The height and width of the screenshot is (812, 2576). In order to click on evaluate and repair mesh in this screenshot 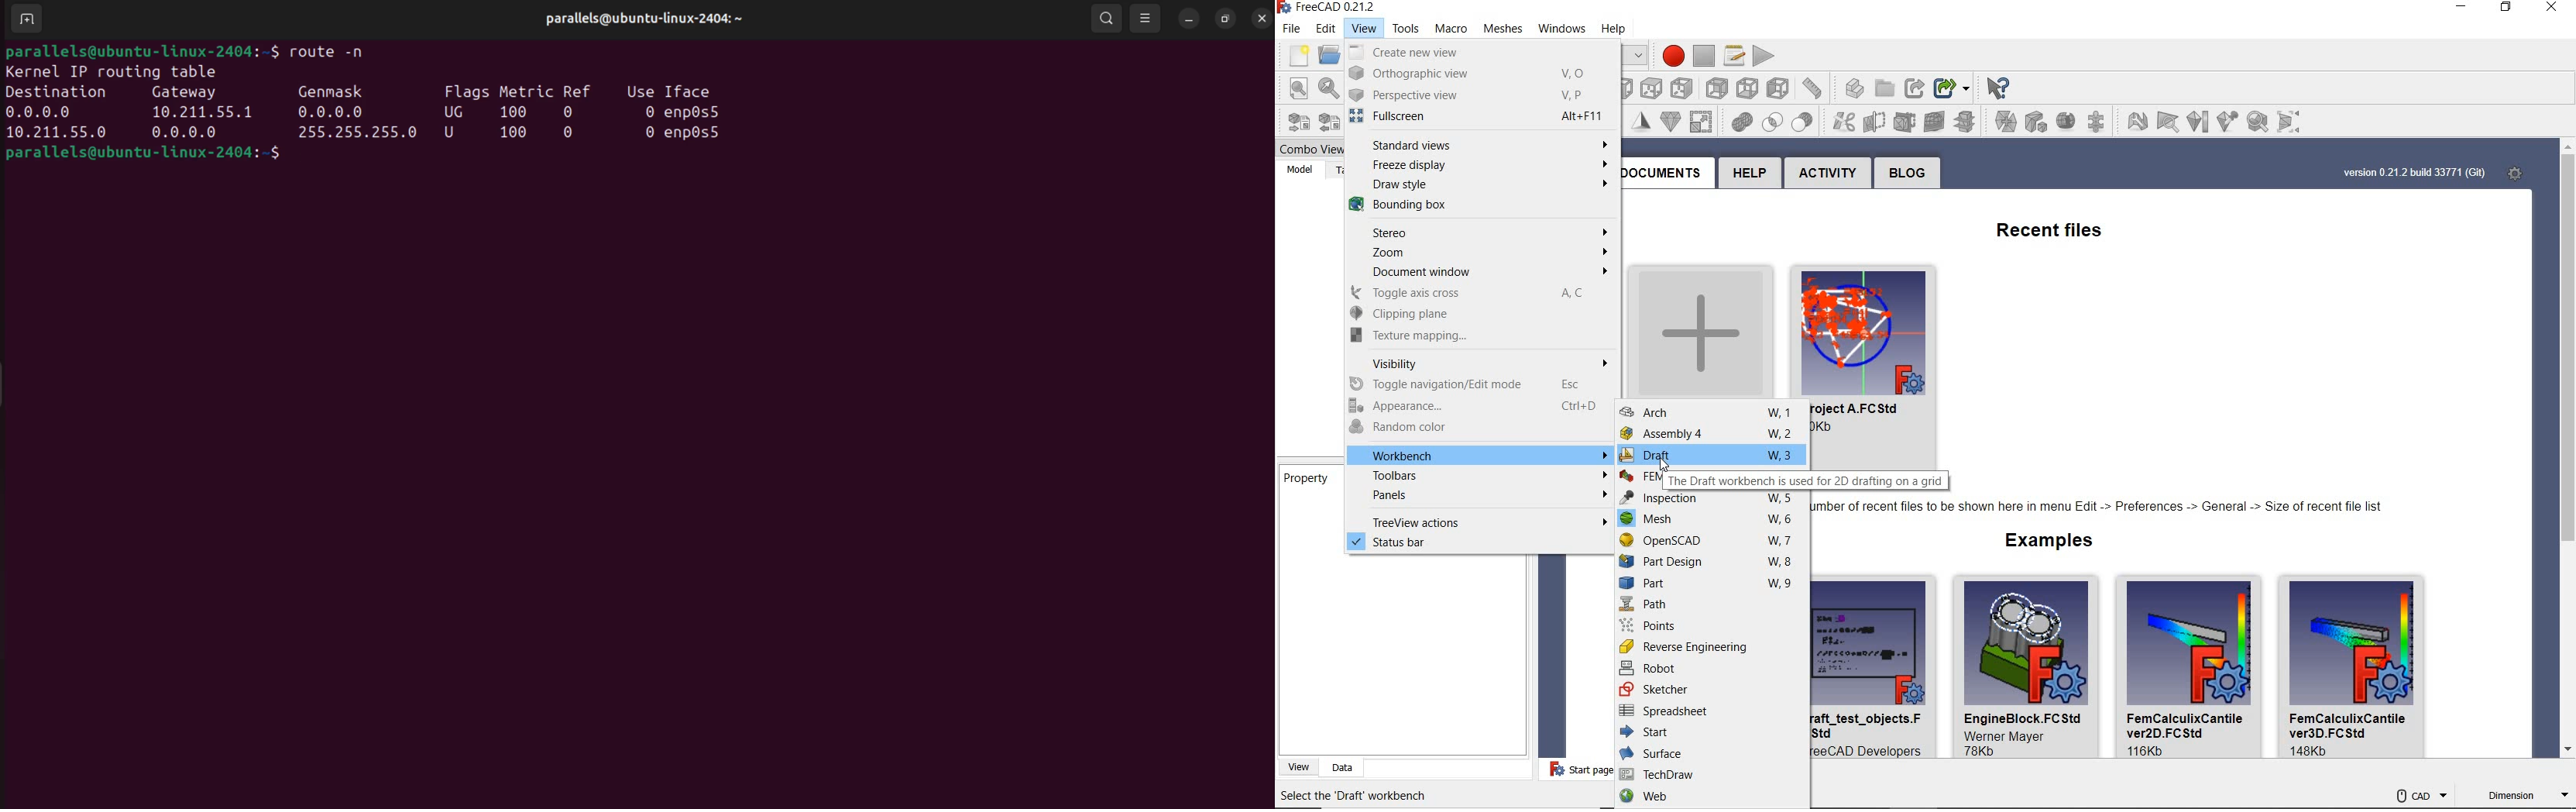, I will do `click(2098, 121)`.